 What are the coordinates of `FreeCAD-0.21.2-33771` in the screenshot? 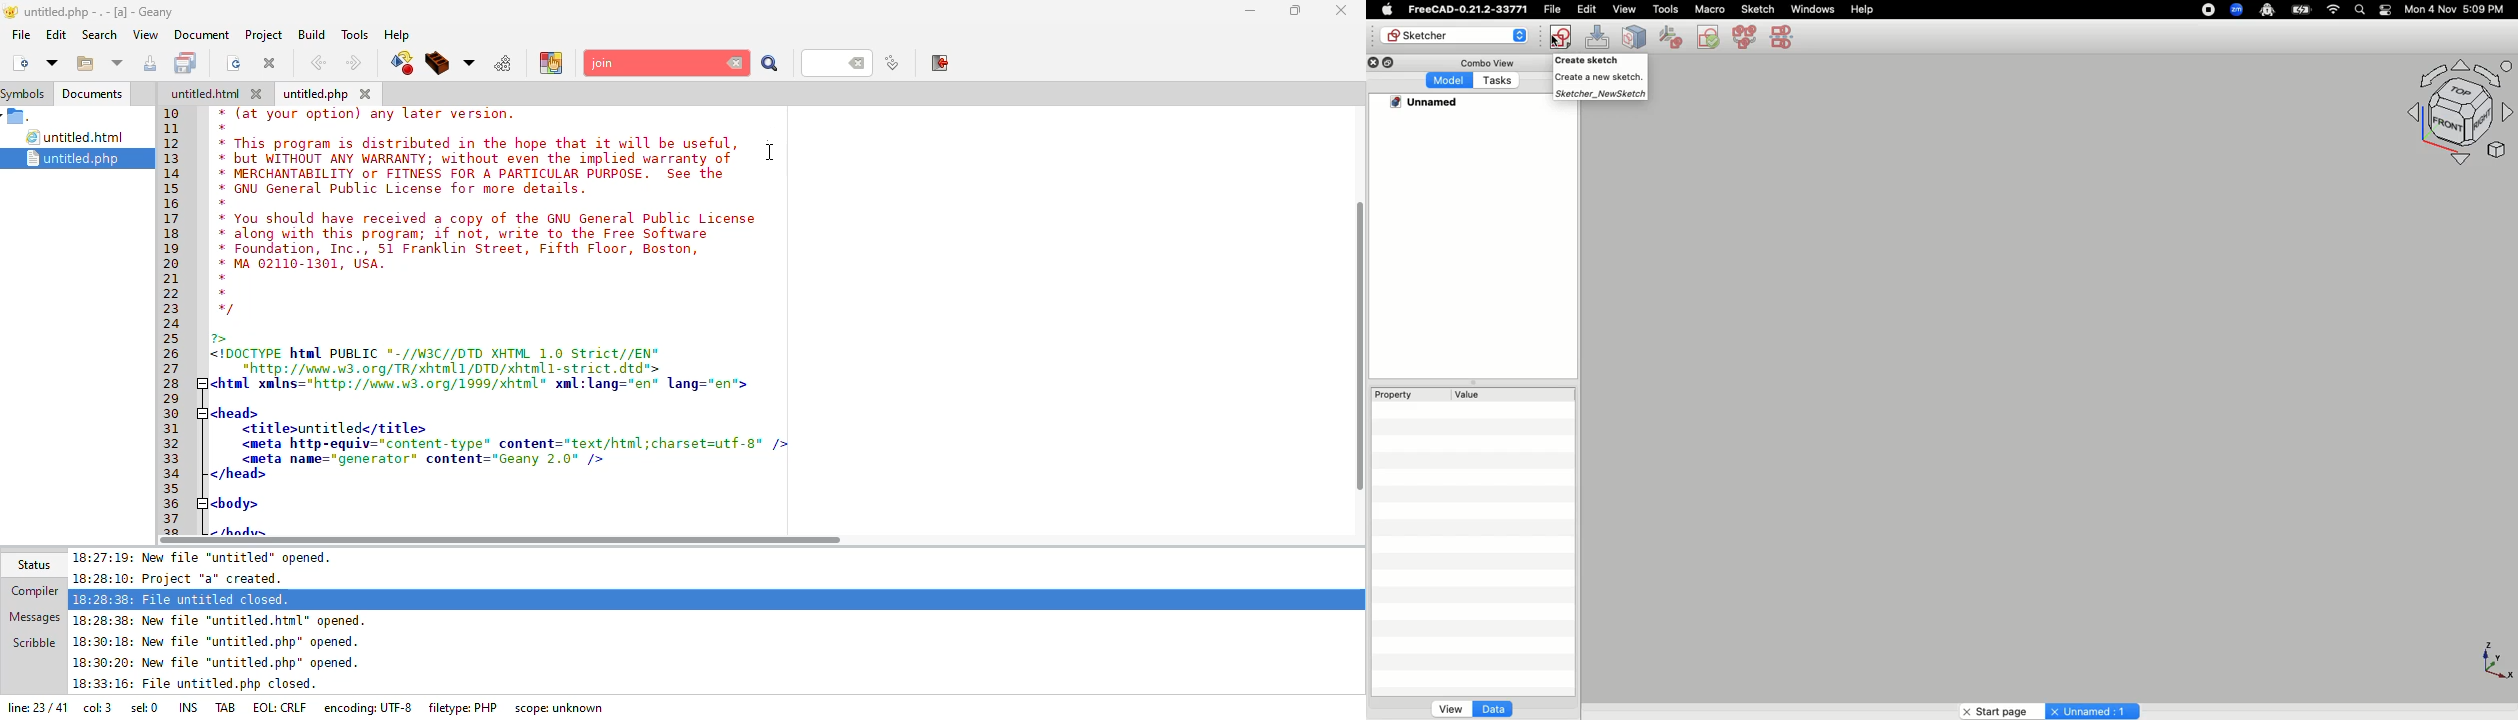 It's located at (1466, 10).